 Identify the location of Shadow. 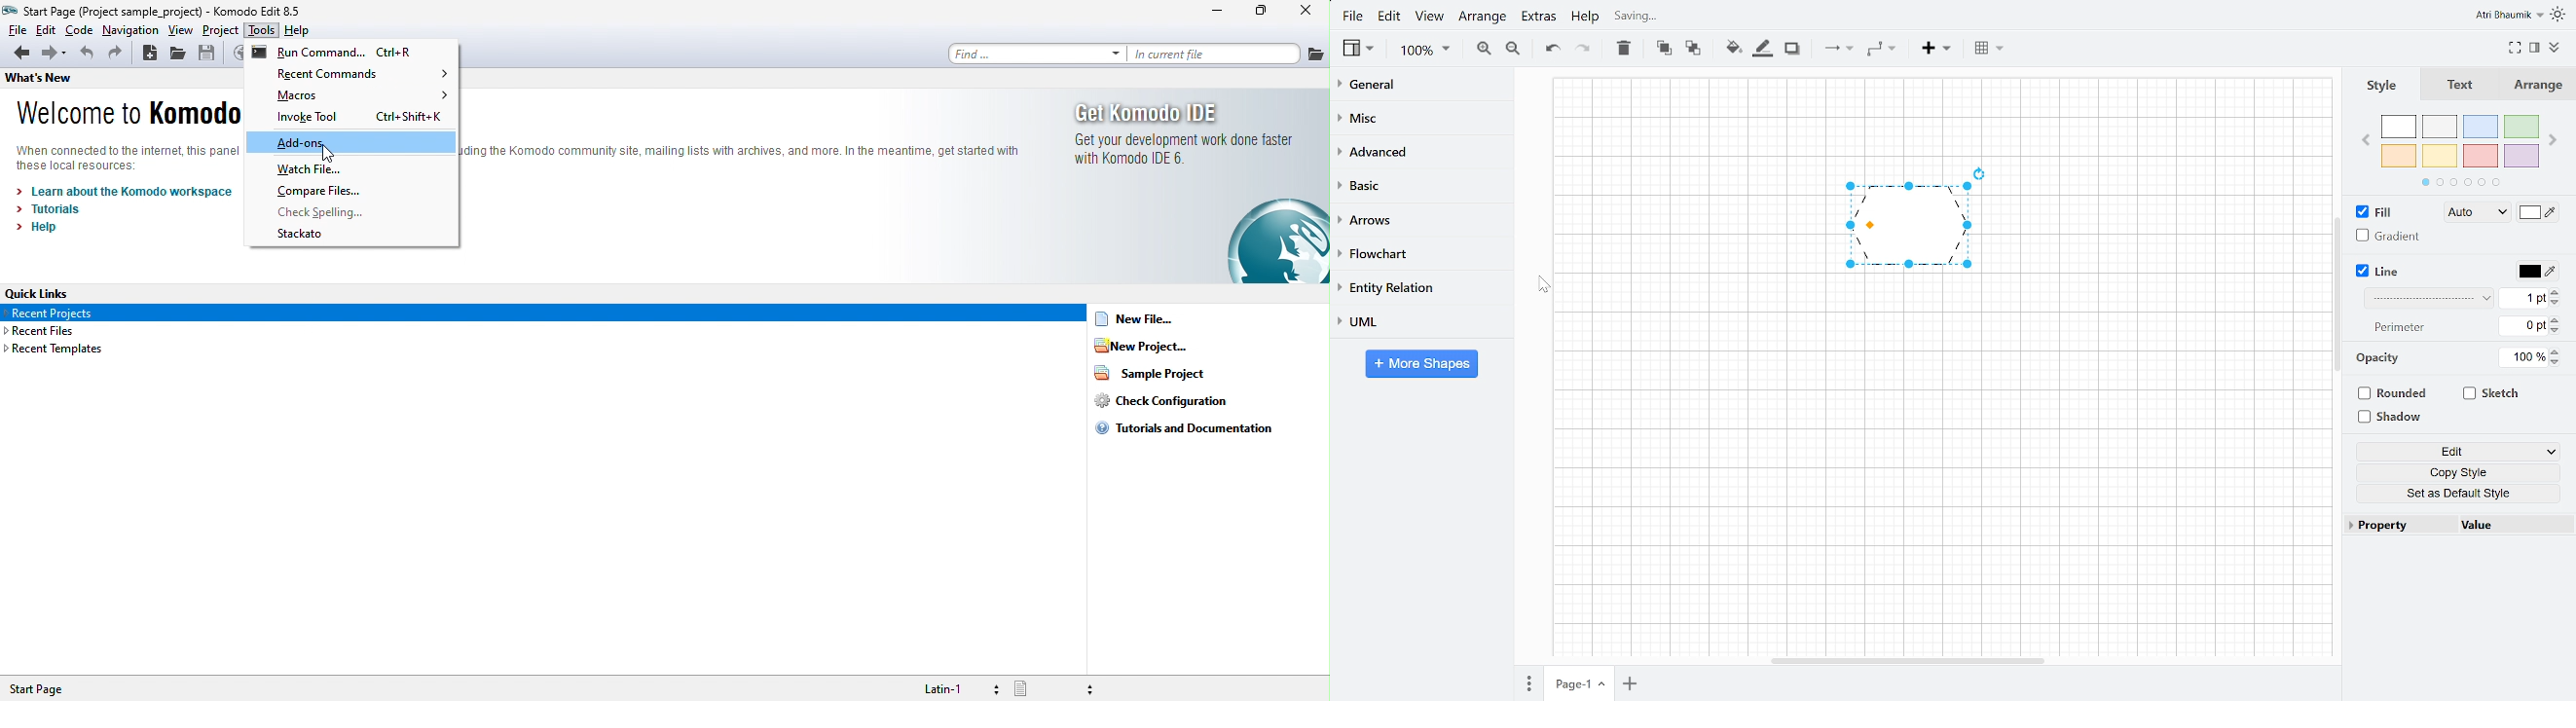
(1795, 49).